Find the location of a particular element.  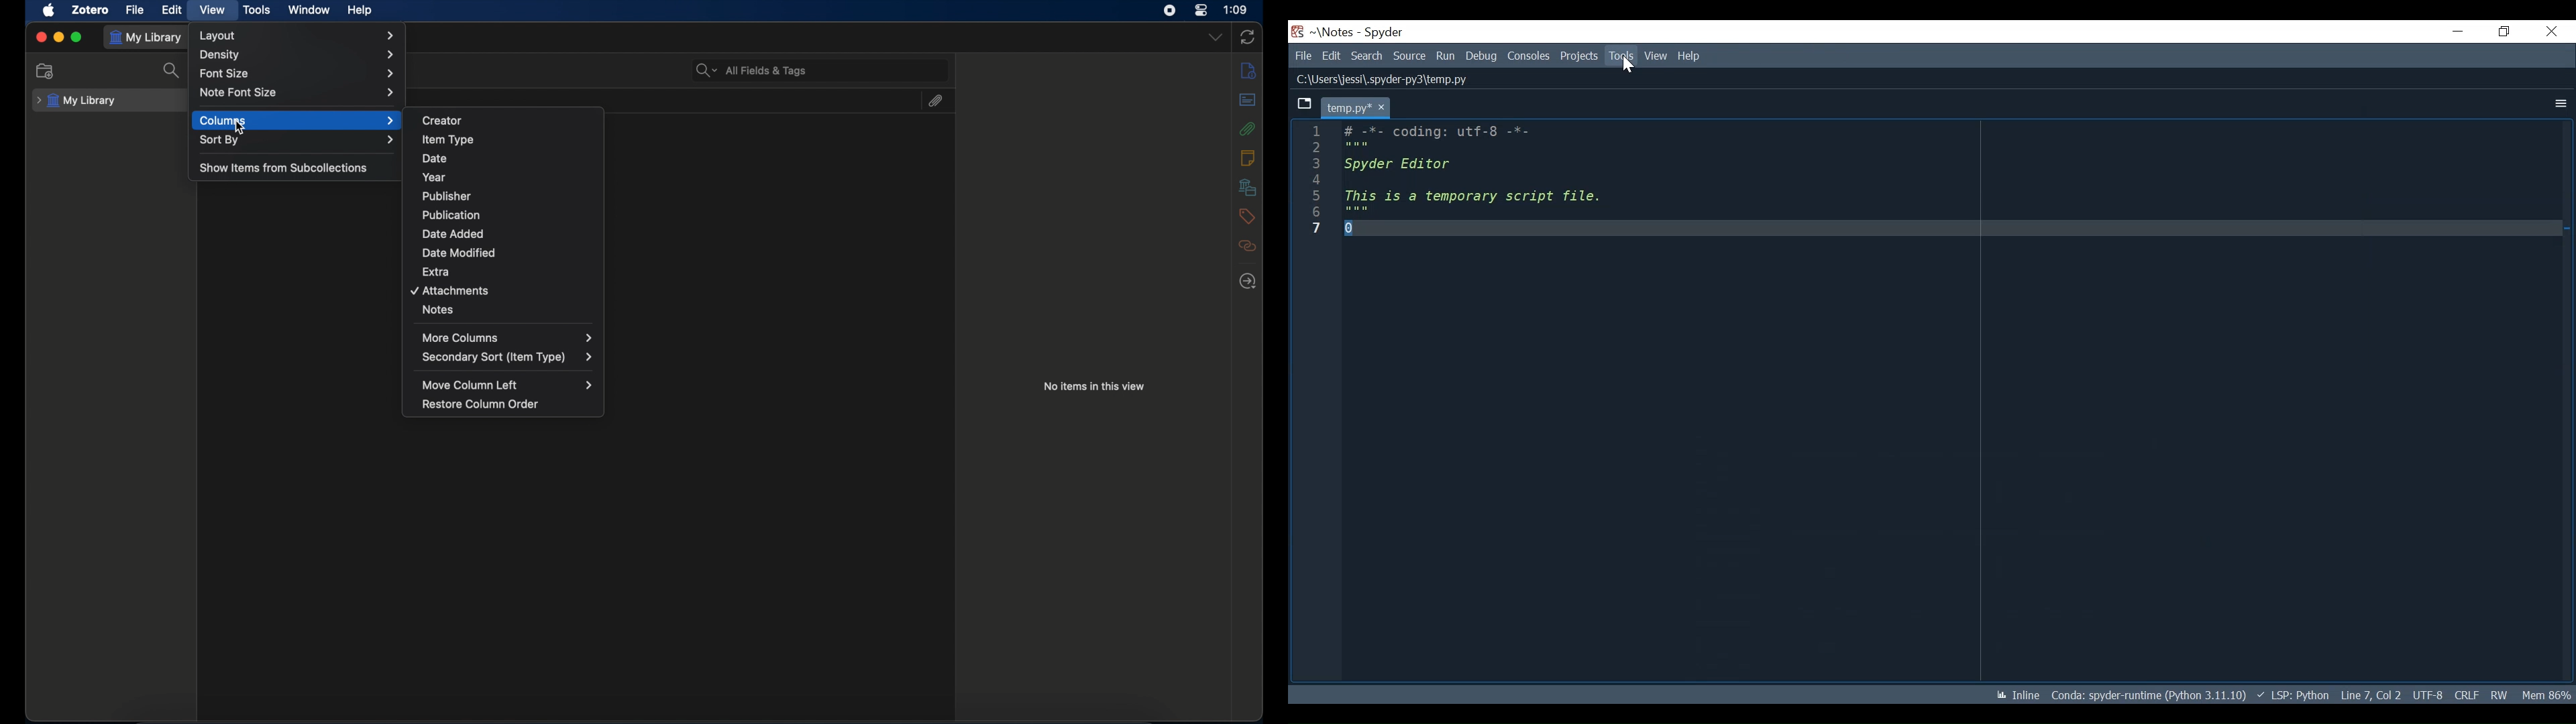

Edit is located at coordinates (1330, 56).